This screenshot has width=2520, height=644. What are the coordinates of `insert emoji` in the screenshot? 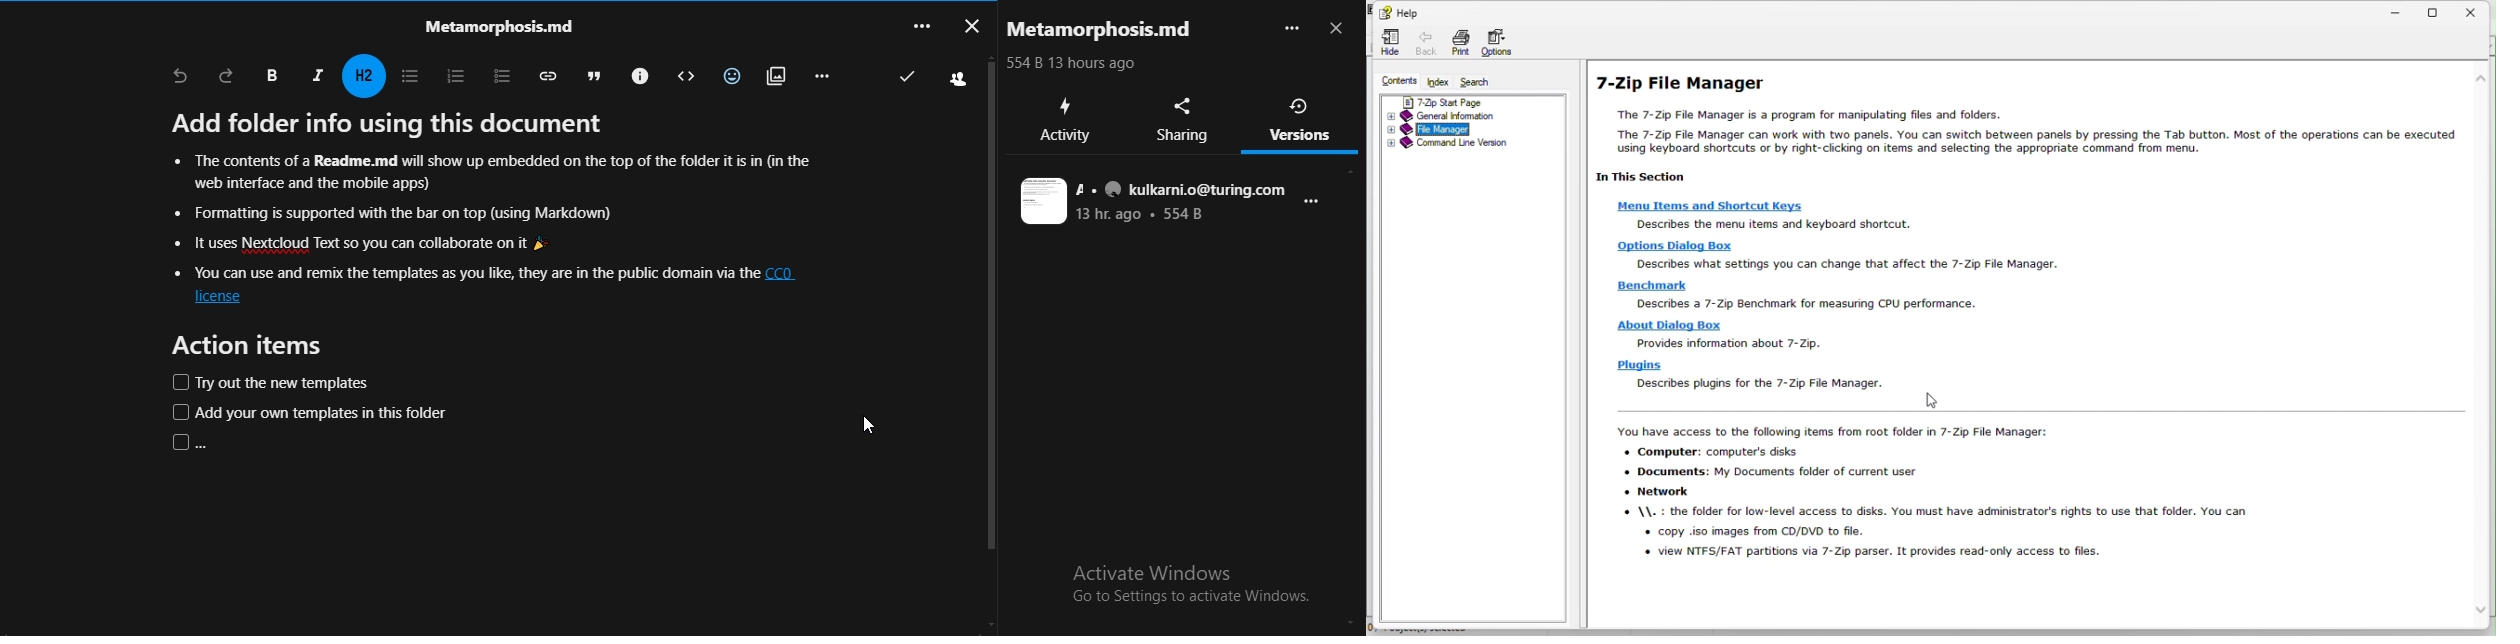 It's located at (728, 73).